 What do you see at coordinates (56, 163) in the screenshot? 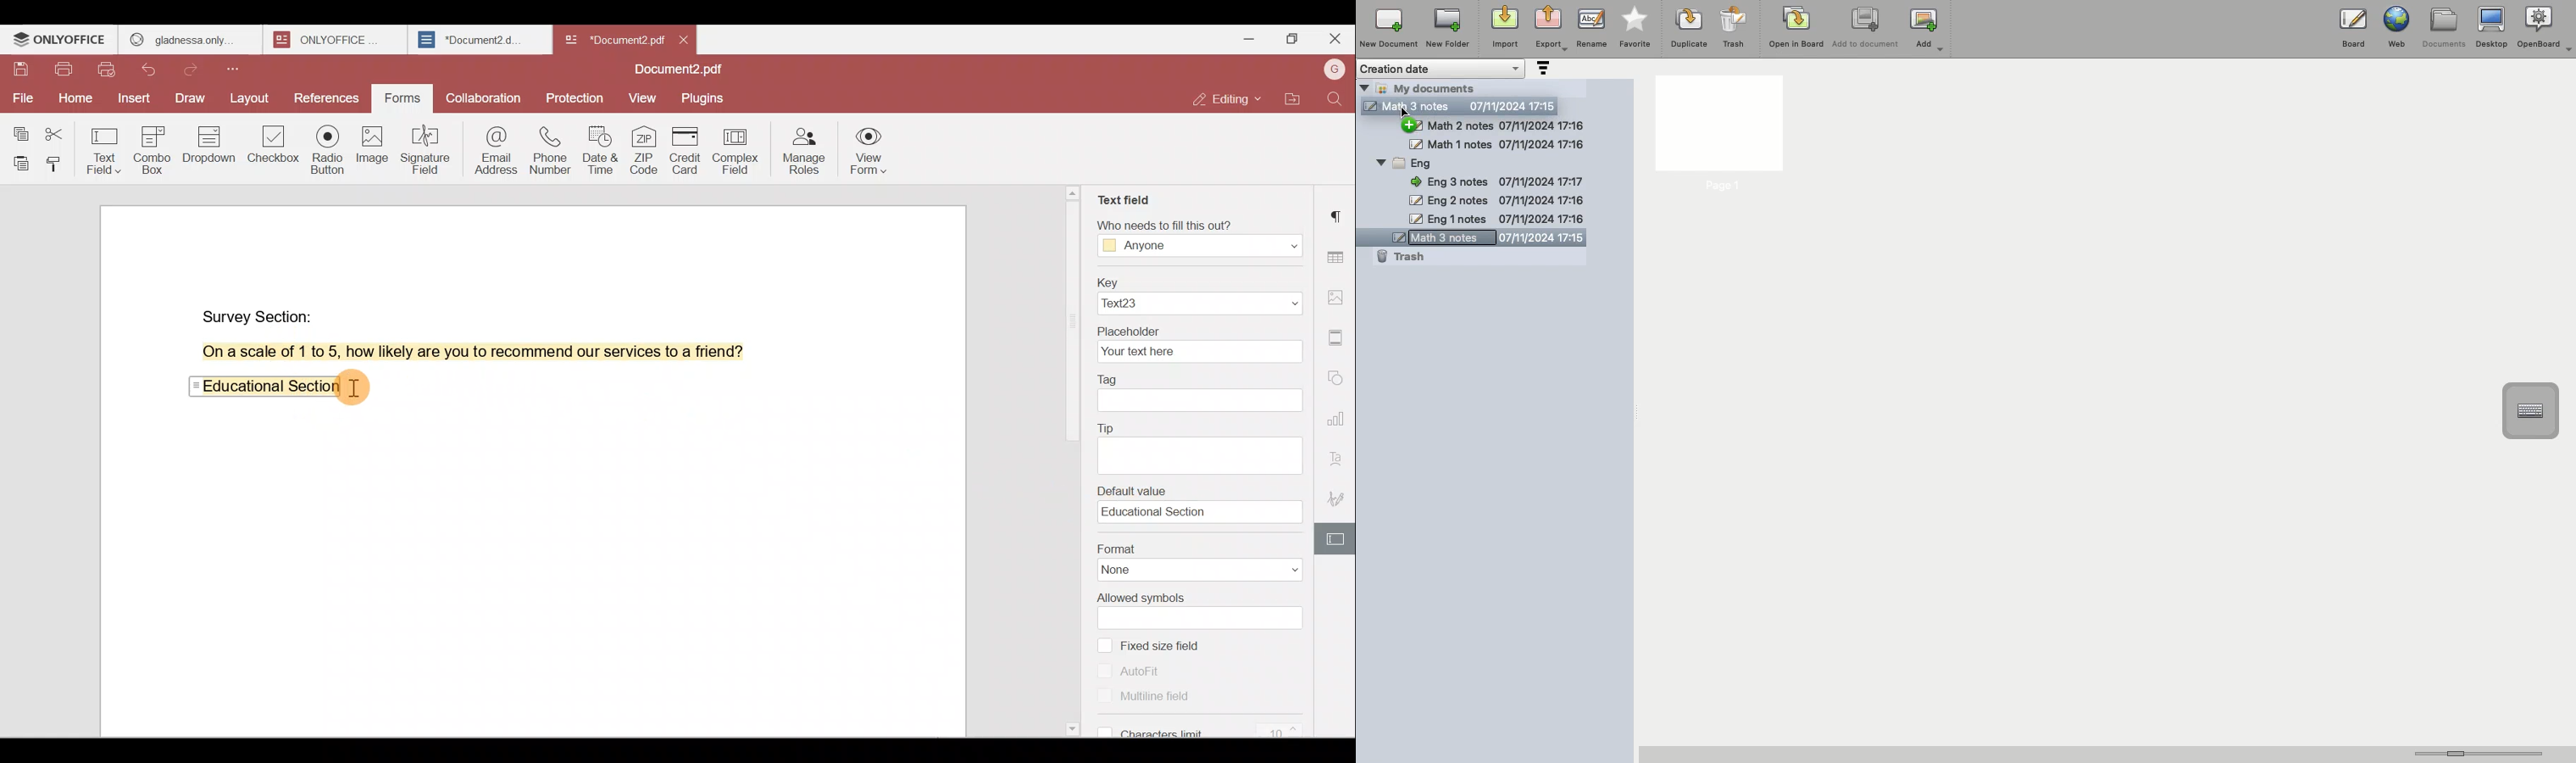
I see `Copy style` at bounding box center [56, 163].